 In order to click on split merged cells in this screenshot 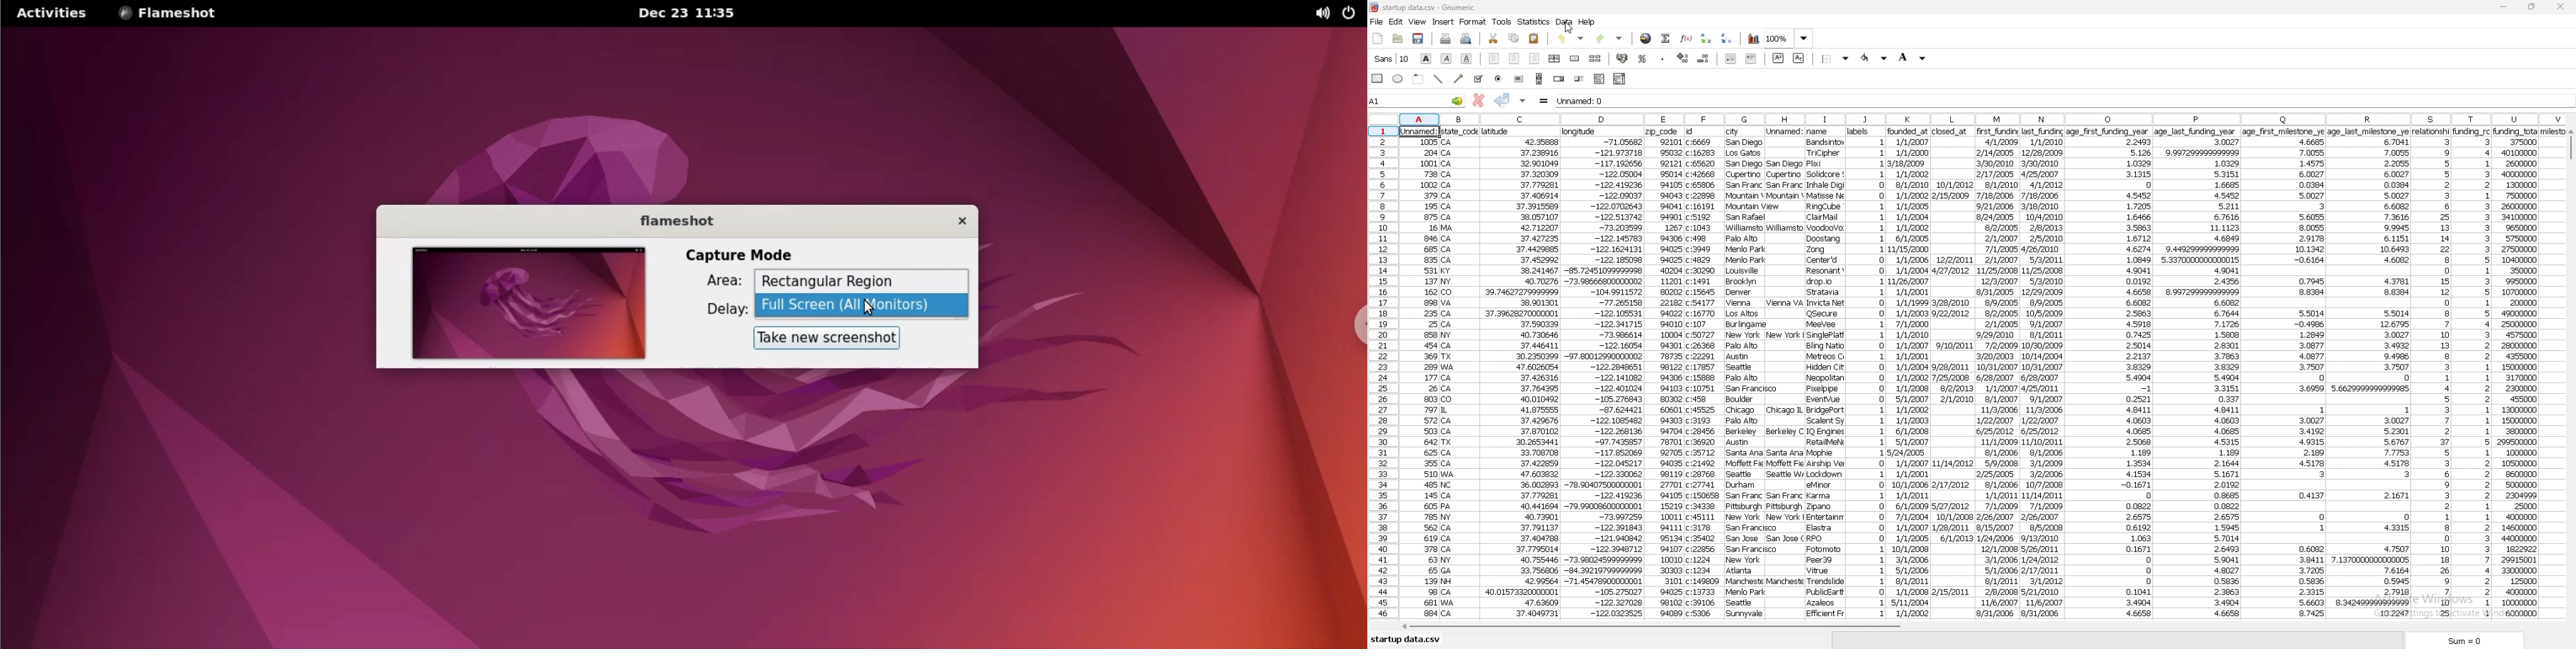, I will do `click(1595, 59)`.